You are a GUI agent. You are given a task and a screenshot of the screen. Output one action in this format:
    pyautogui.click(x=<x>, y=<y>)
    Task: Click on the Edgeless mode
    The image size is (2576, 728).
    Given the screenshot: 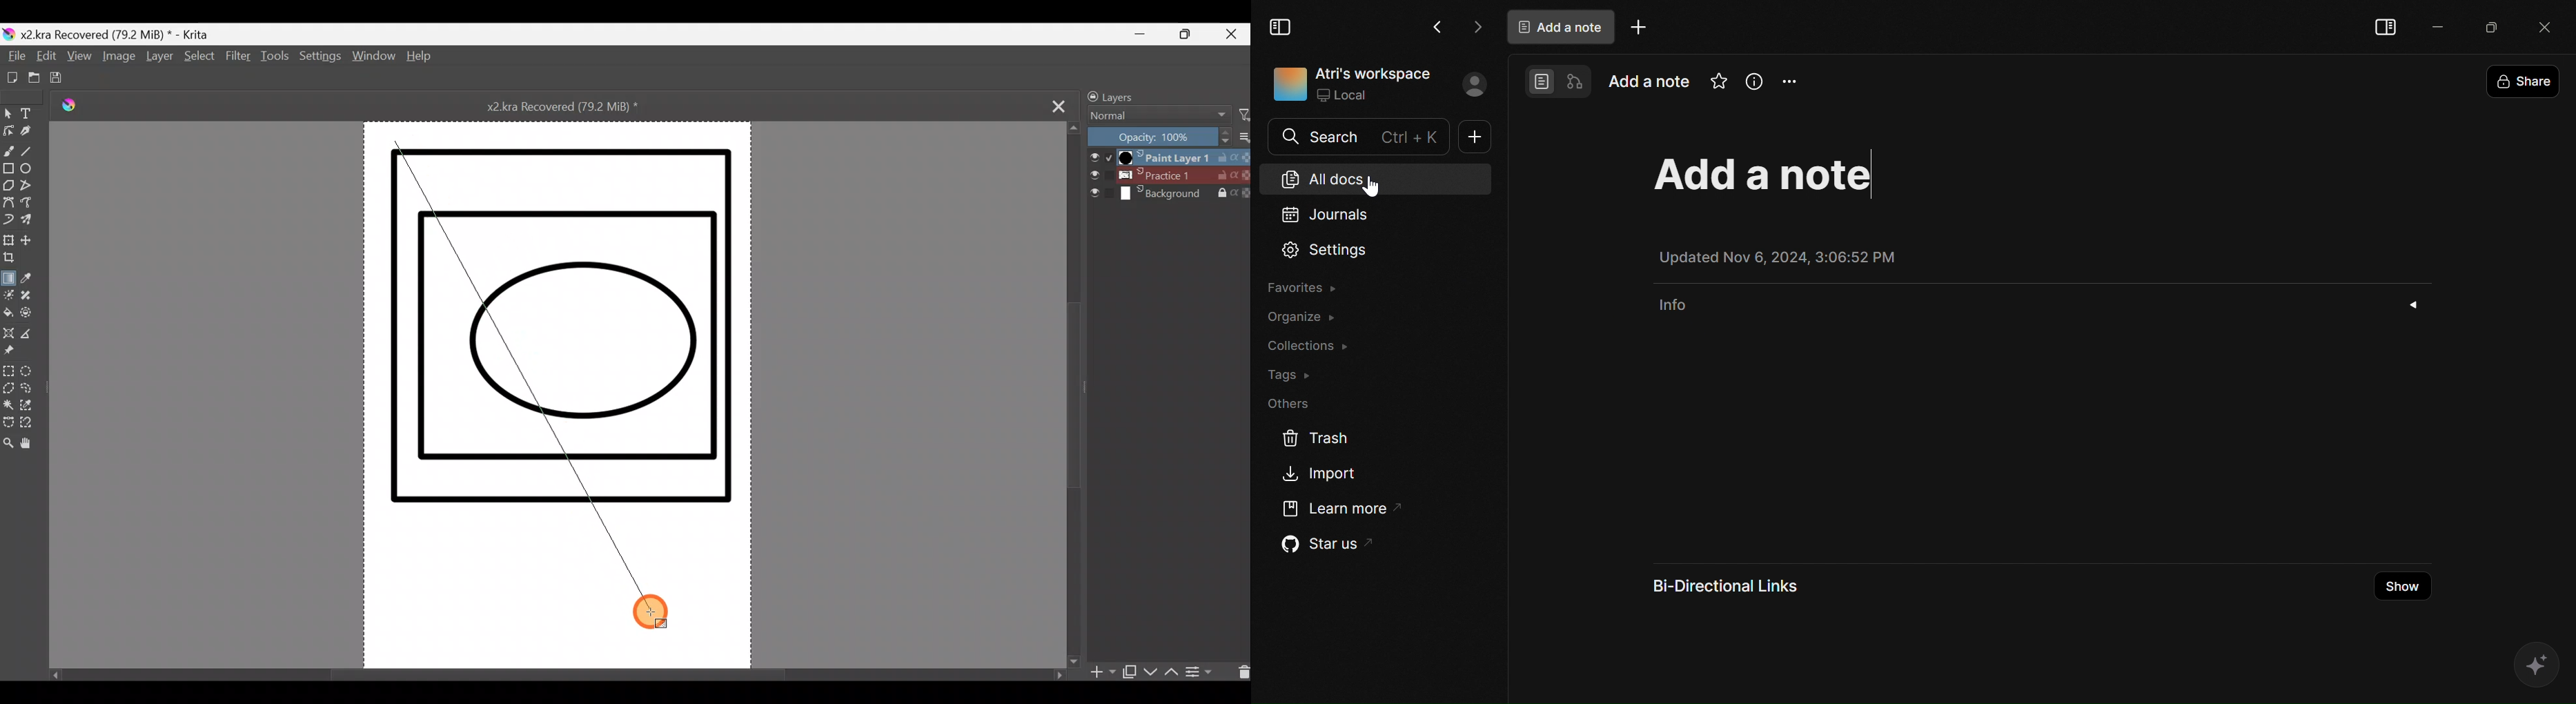 What is the action you would take?
    pyautogui.click(x=1575, y=81)
    